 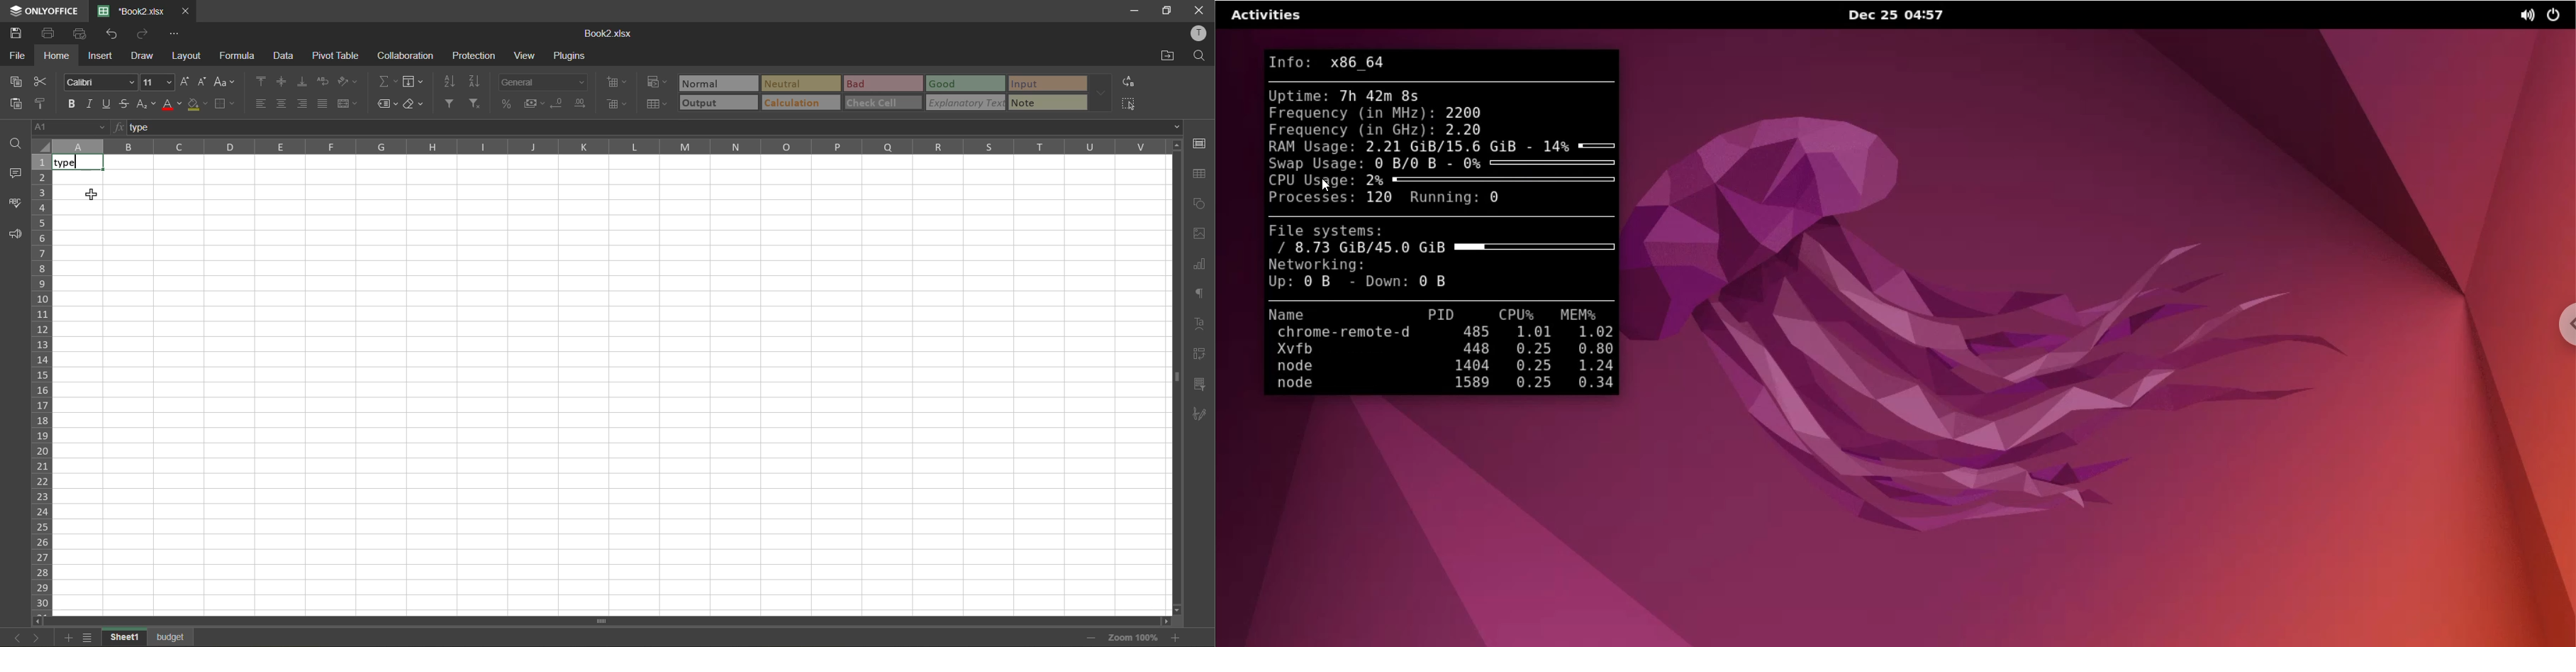 I want to click on scroll bar, so click(x=1173, y=298).